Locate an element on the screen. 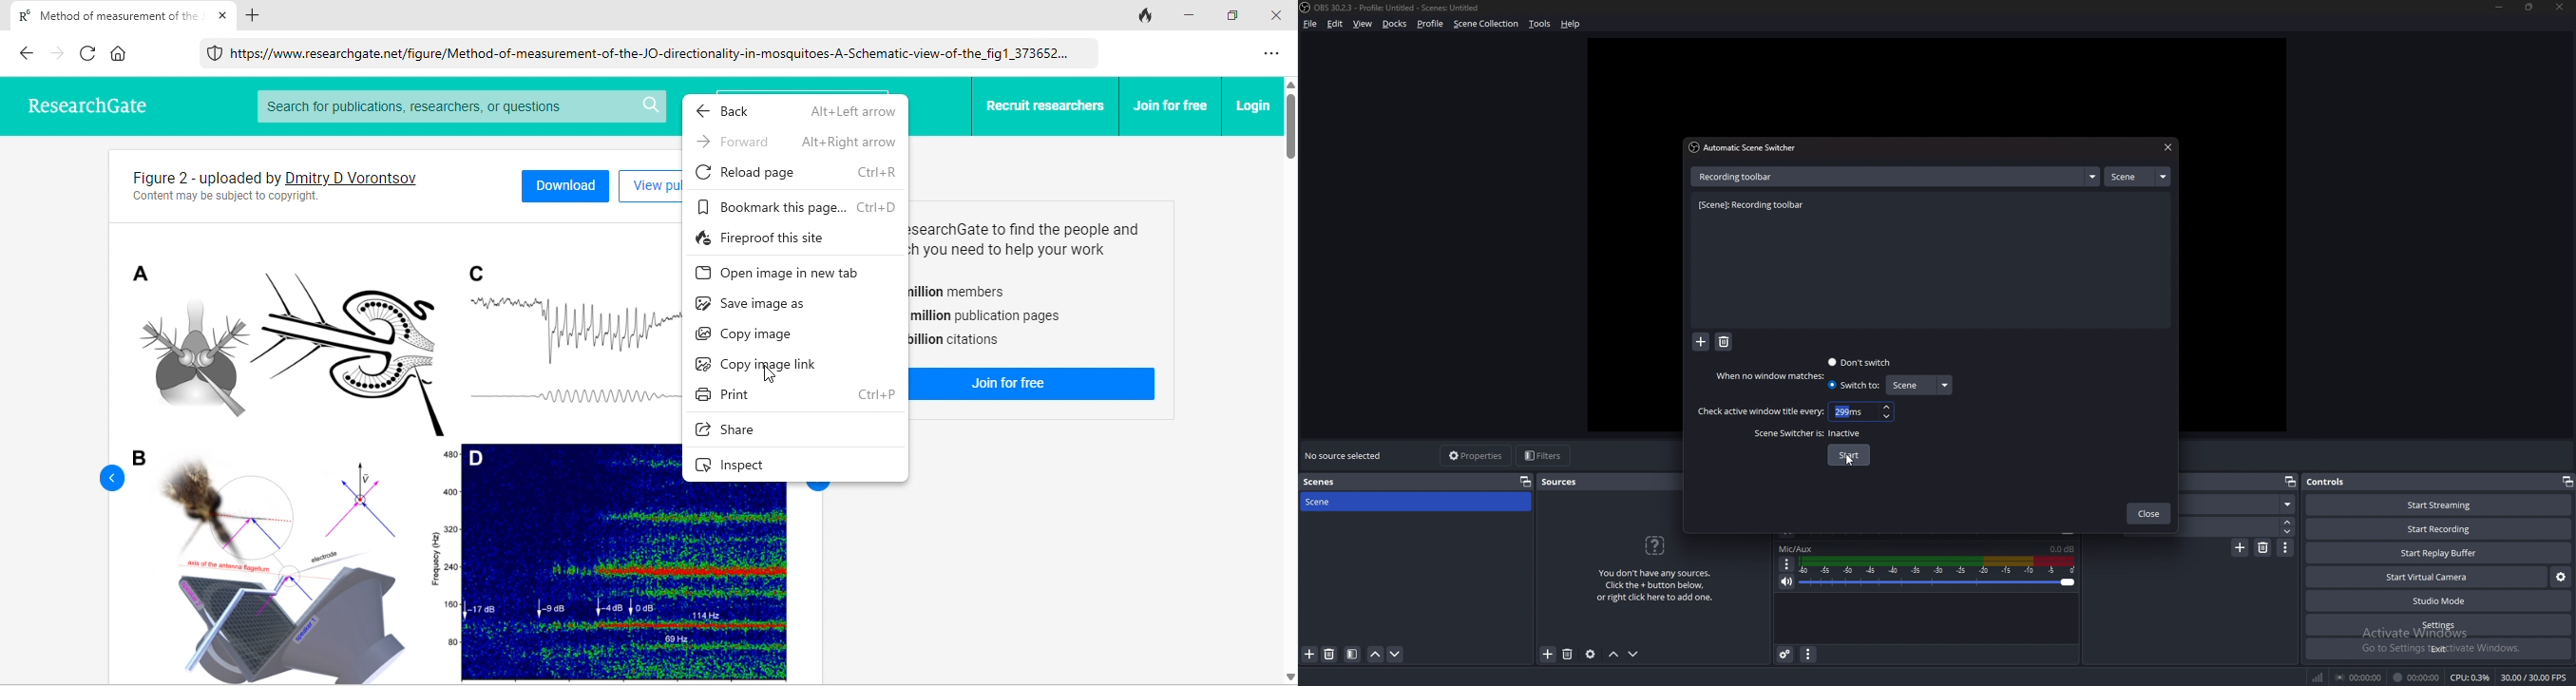 The image size is (2576, 700). reload is located at coordinates (90, 52).